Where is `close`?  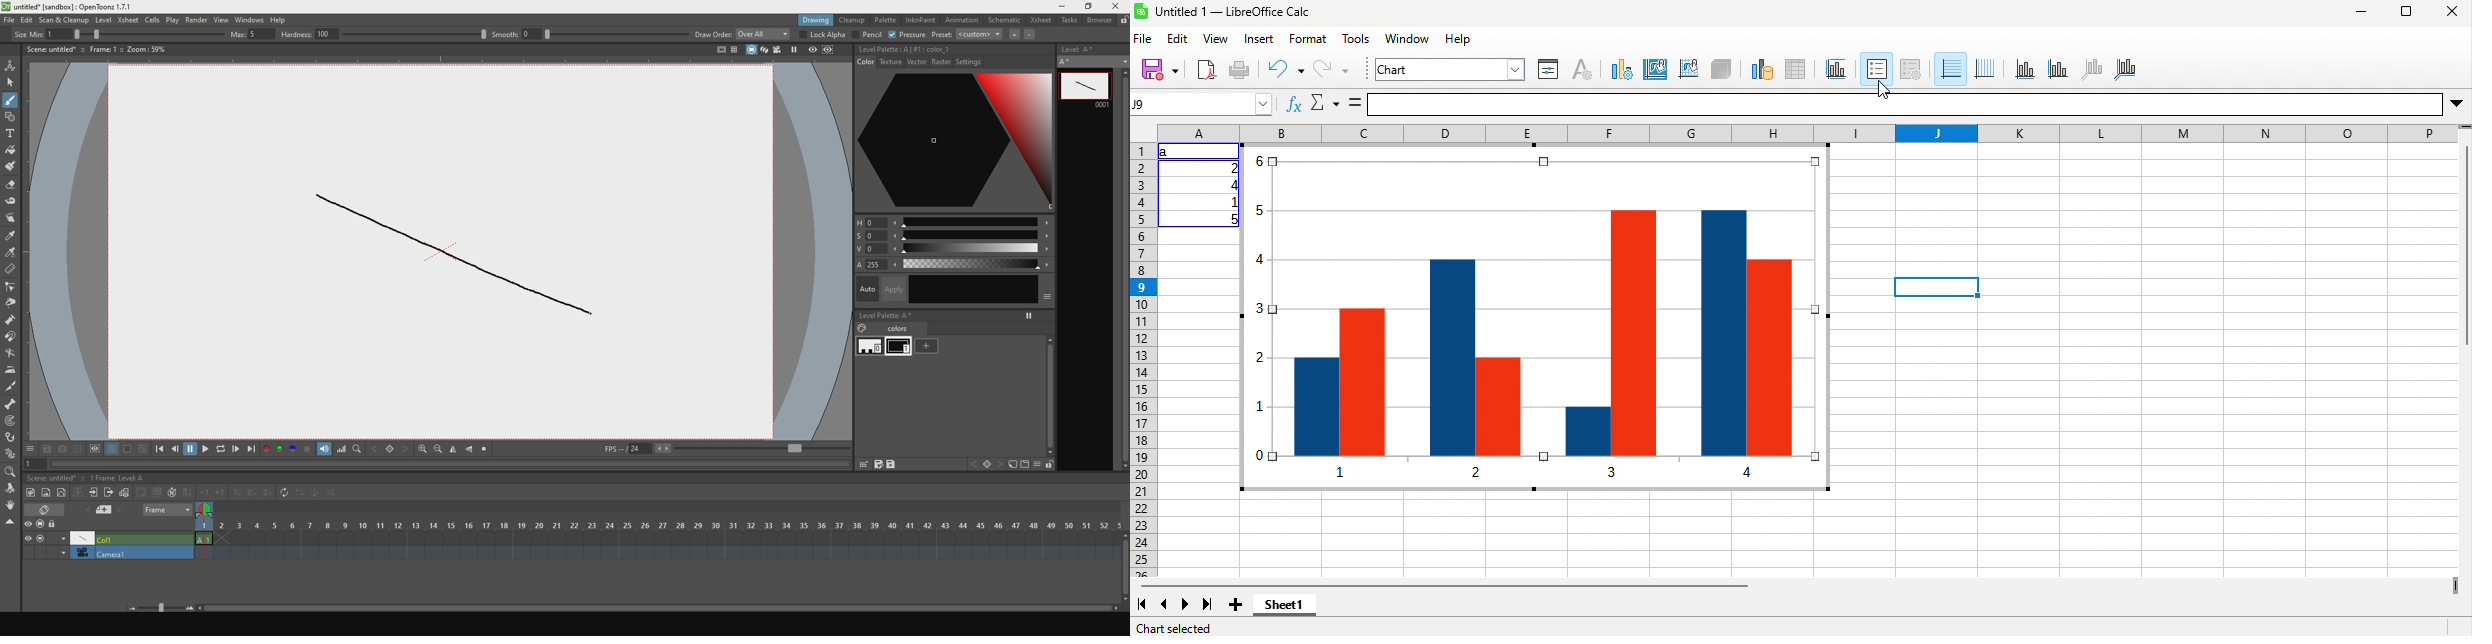
close is located at coordinates (2452, 11).